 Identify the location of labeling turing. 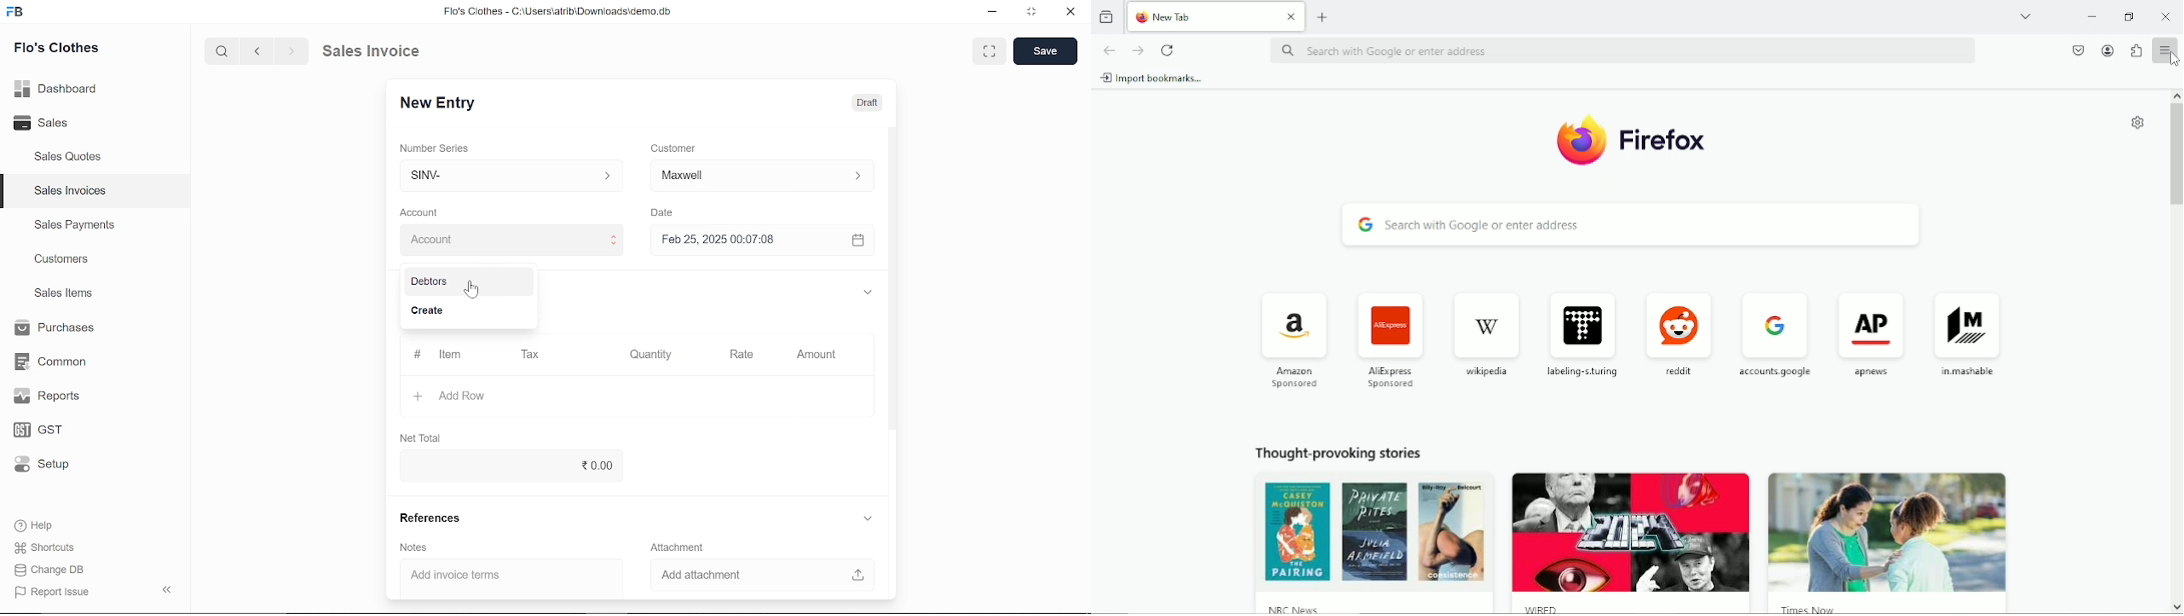
(1585, 330).